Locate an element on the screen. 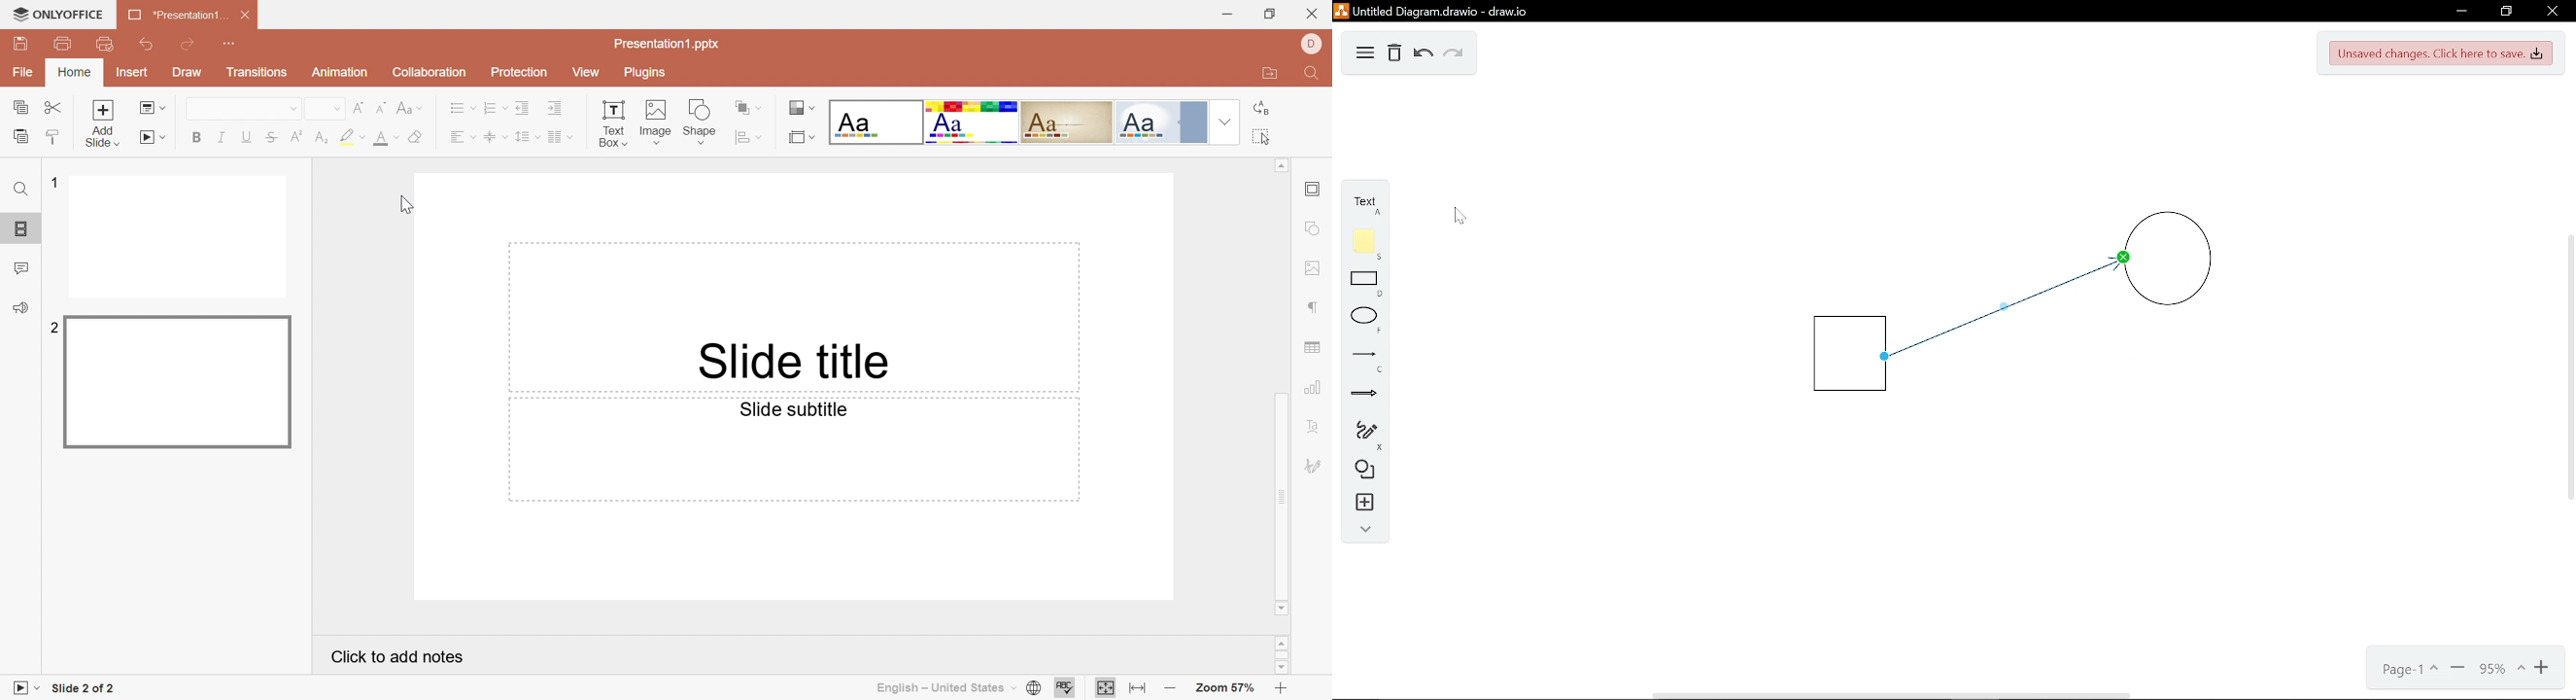 The width and height of the screenshot is (2576, 700). Decrease indent is located at coordinates (527, 106).